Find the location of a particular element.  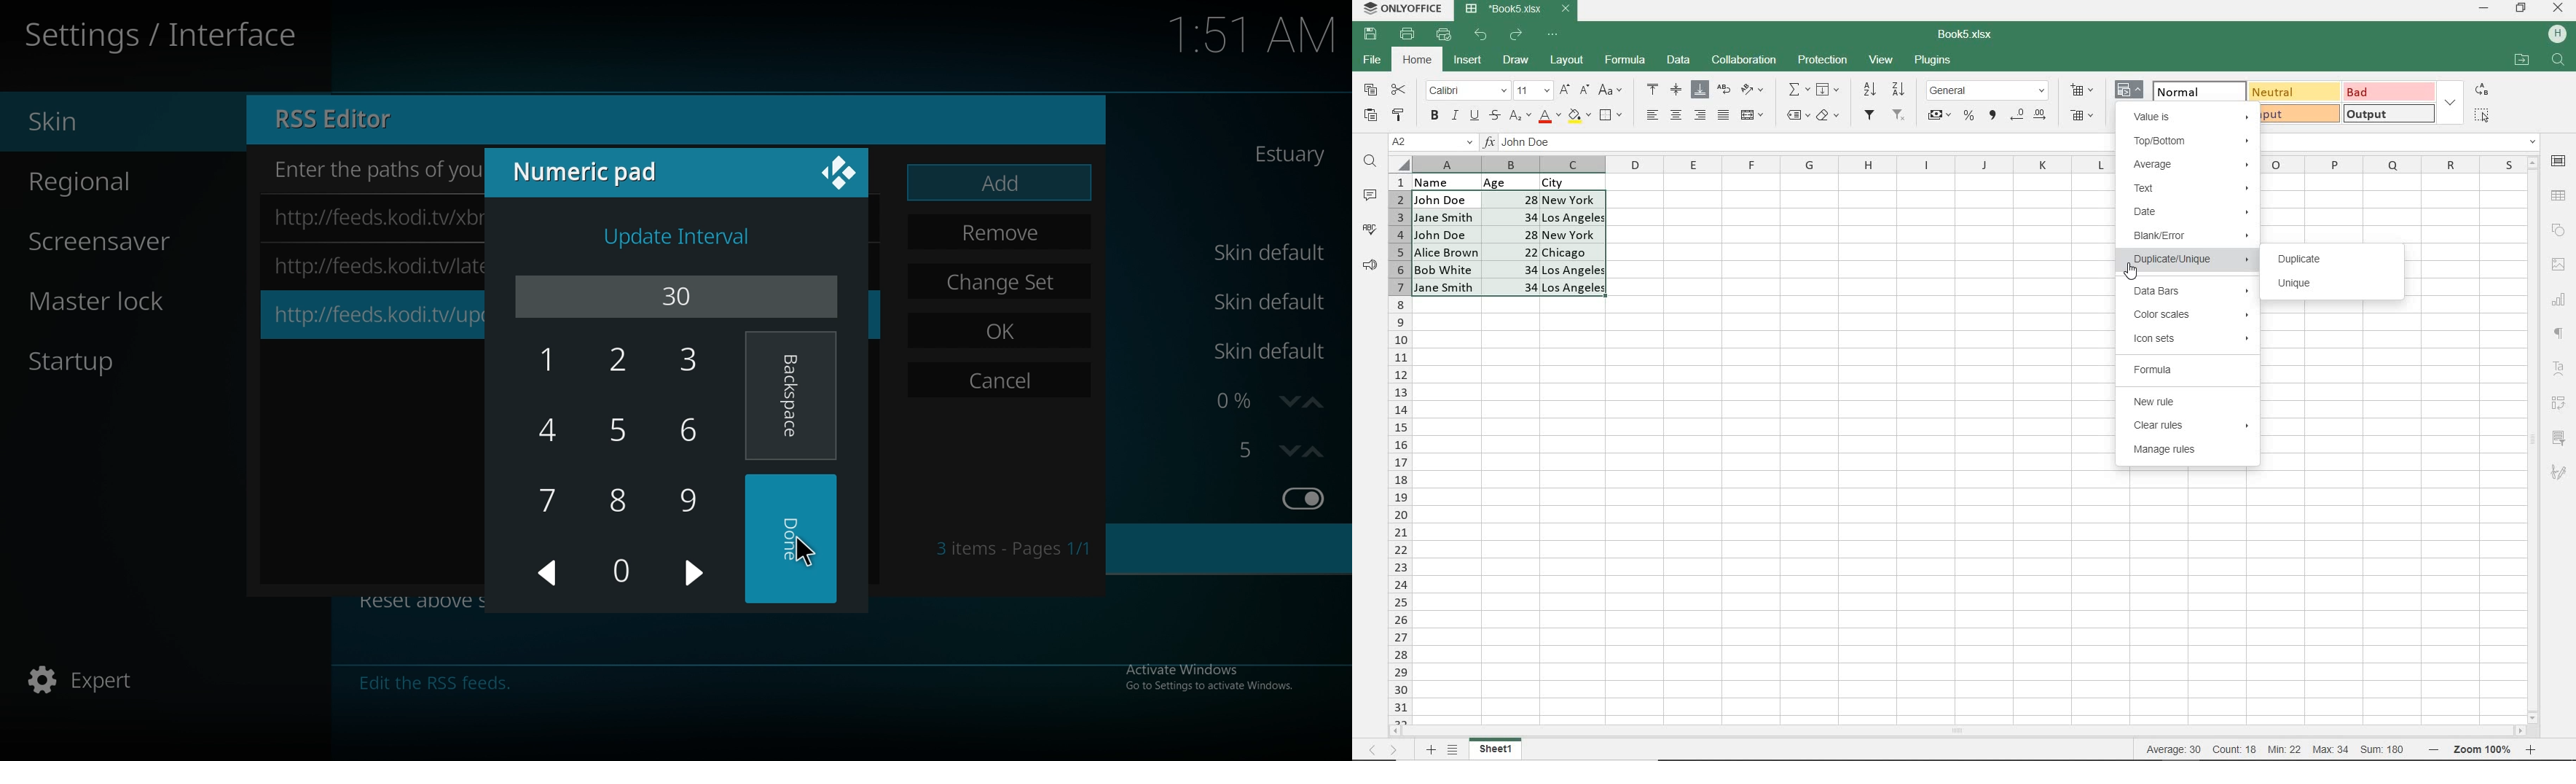

LAYOUT is located at coordinates (1565, 61).